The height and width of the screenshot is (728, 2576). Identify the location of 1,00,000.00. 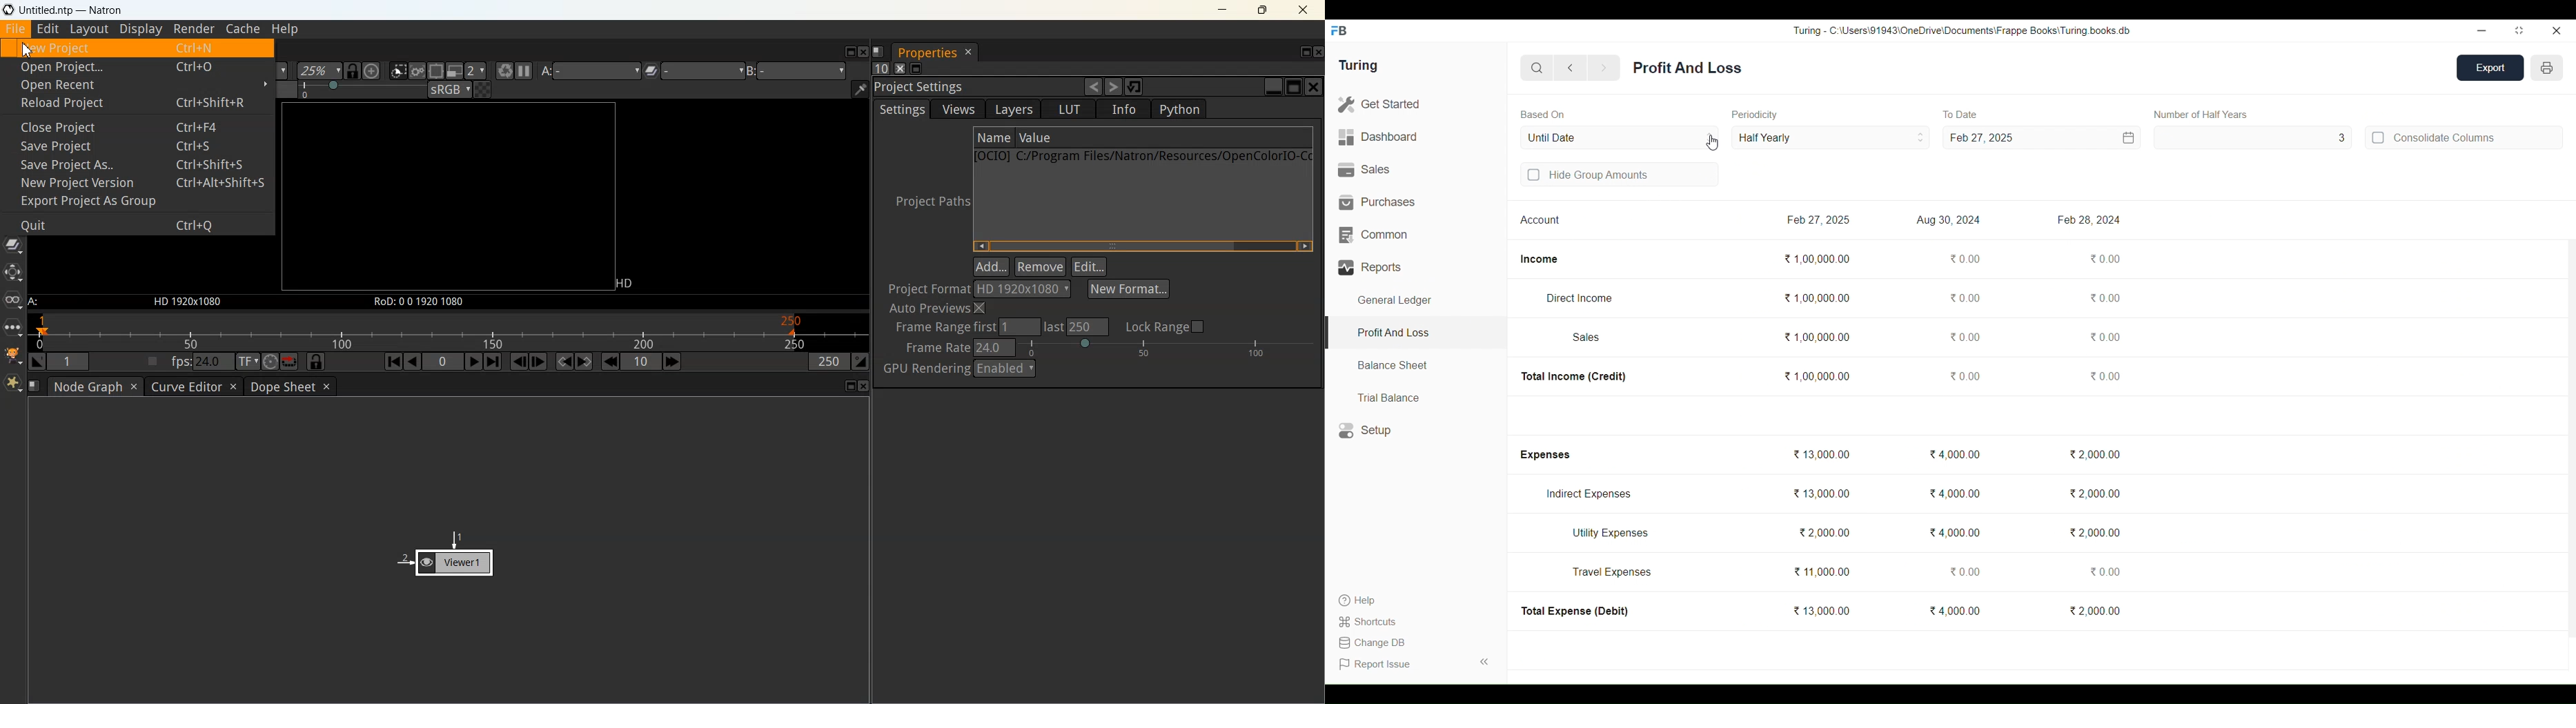
(1817, 259).